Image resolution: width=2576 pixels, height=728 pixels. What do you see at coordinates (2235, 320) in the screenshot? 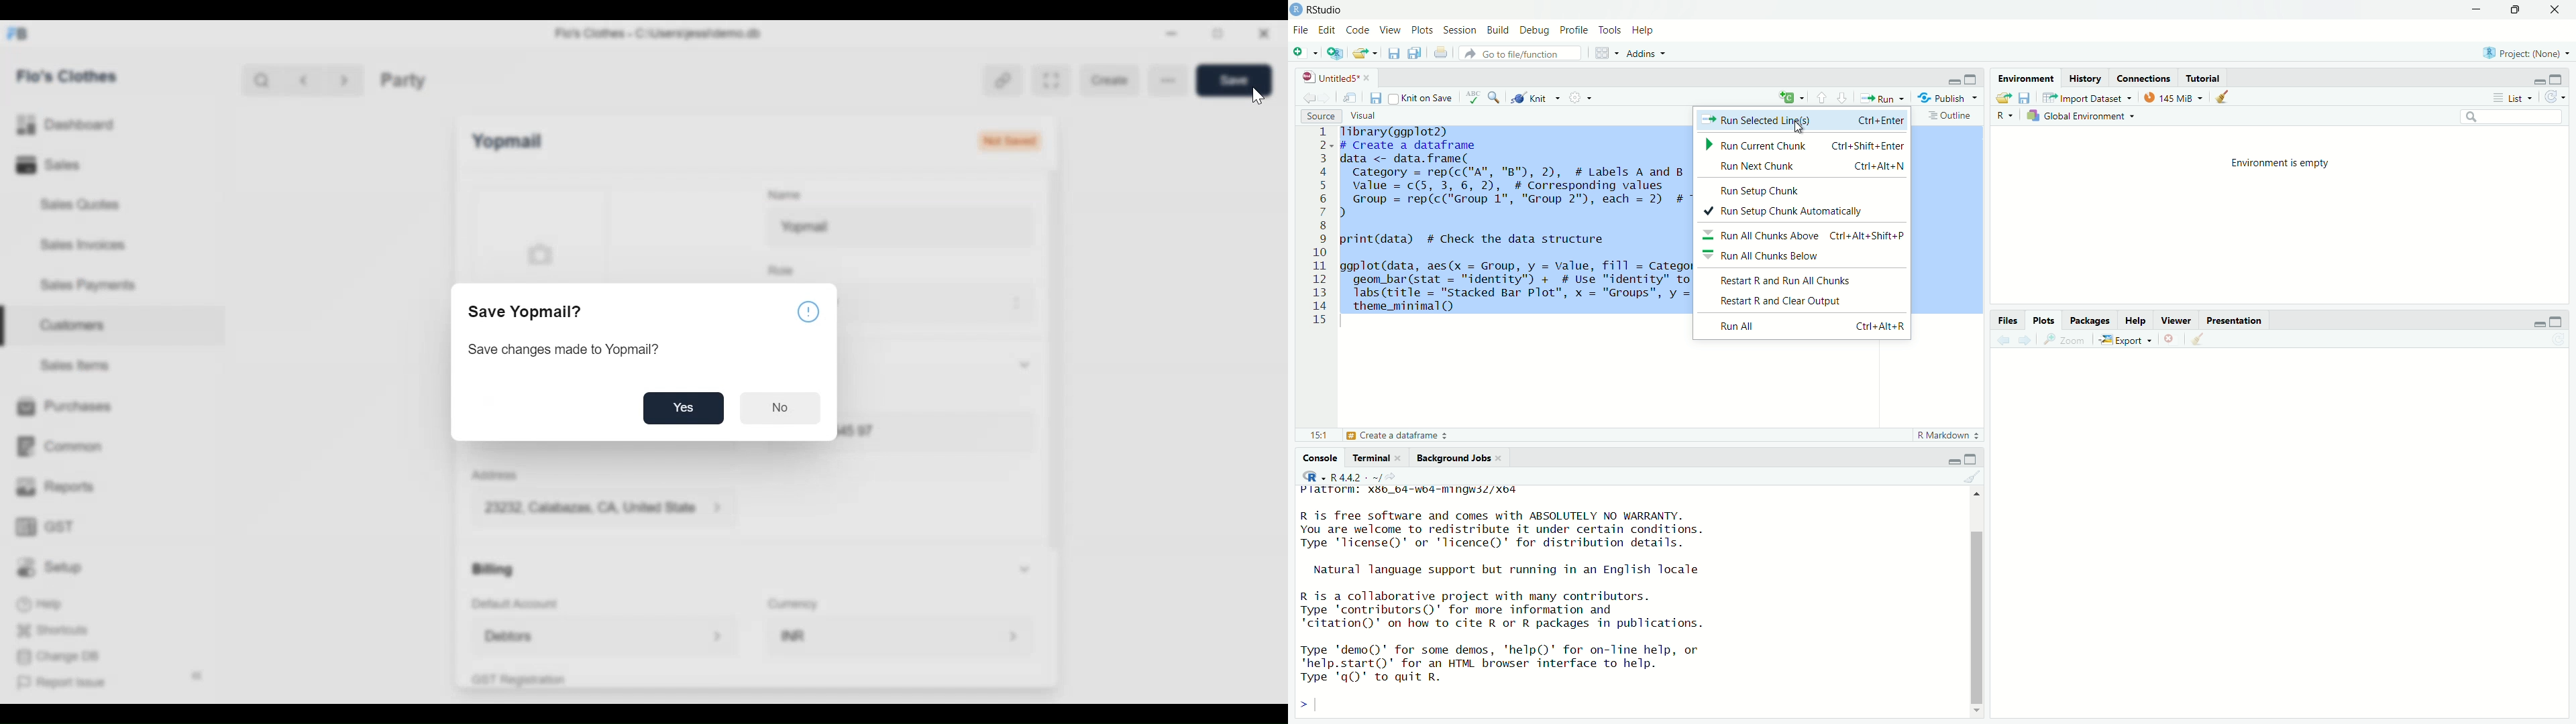
I see `Presentation` at bounding box center [2235, 320].